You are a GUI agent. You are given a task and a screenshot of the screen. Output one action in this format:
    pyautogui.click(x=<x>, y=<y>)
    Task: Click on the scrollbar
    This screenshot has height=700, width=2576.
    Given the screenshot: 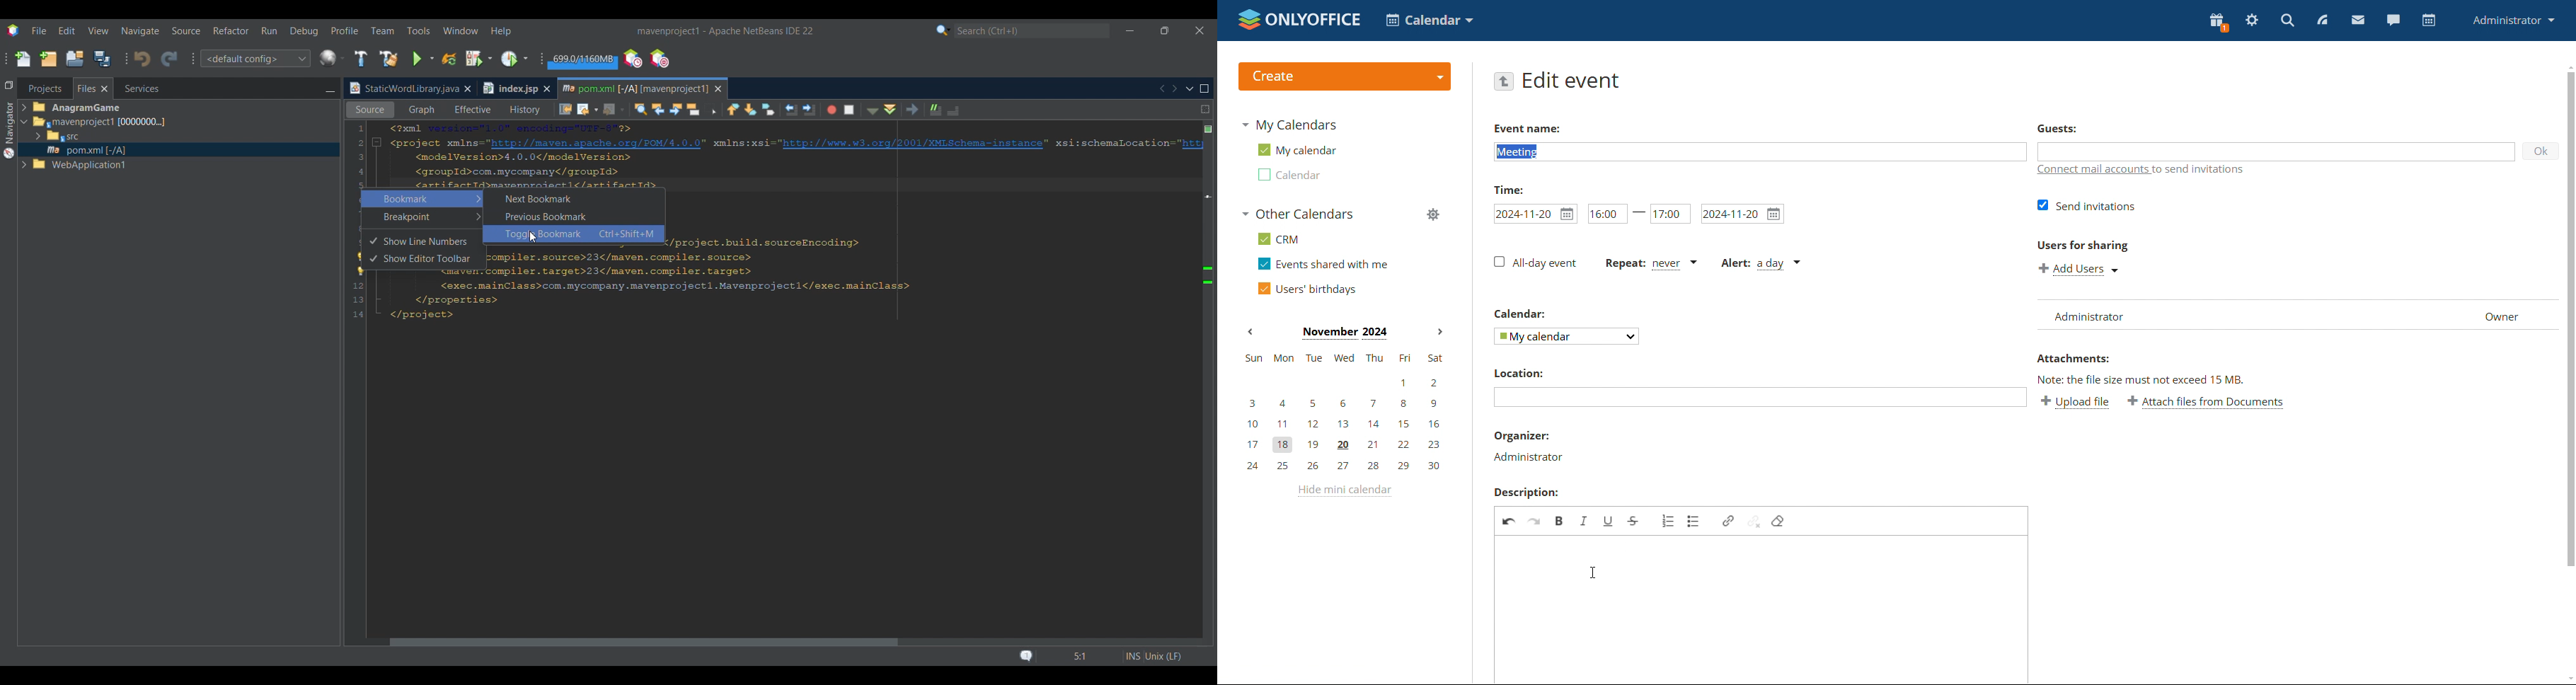 What is the action you would take?
    pyautogui.click(x=2570, y=319)
    